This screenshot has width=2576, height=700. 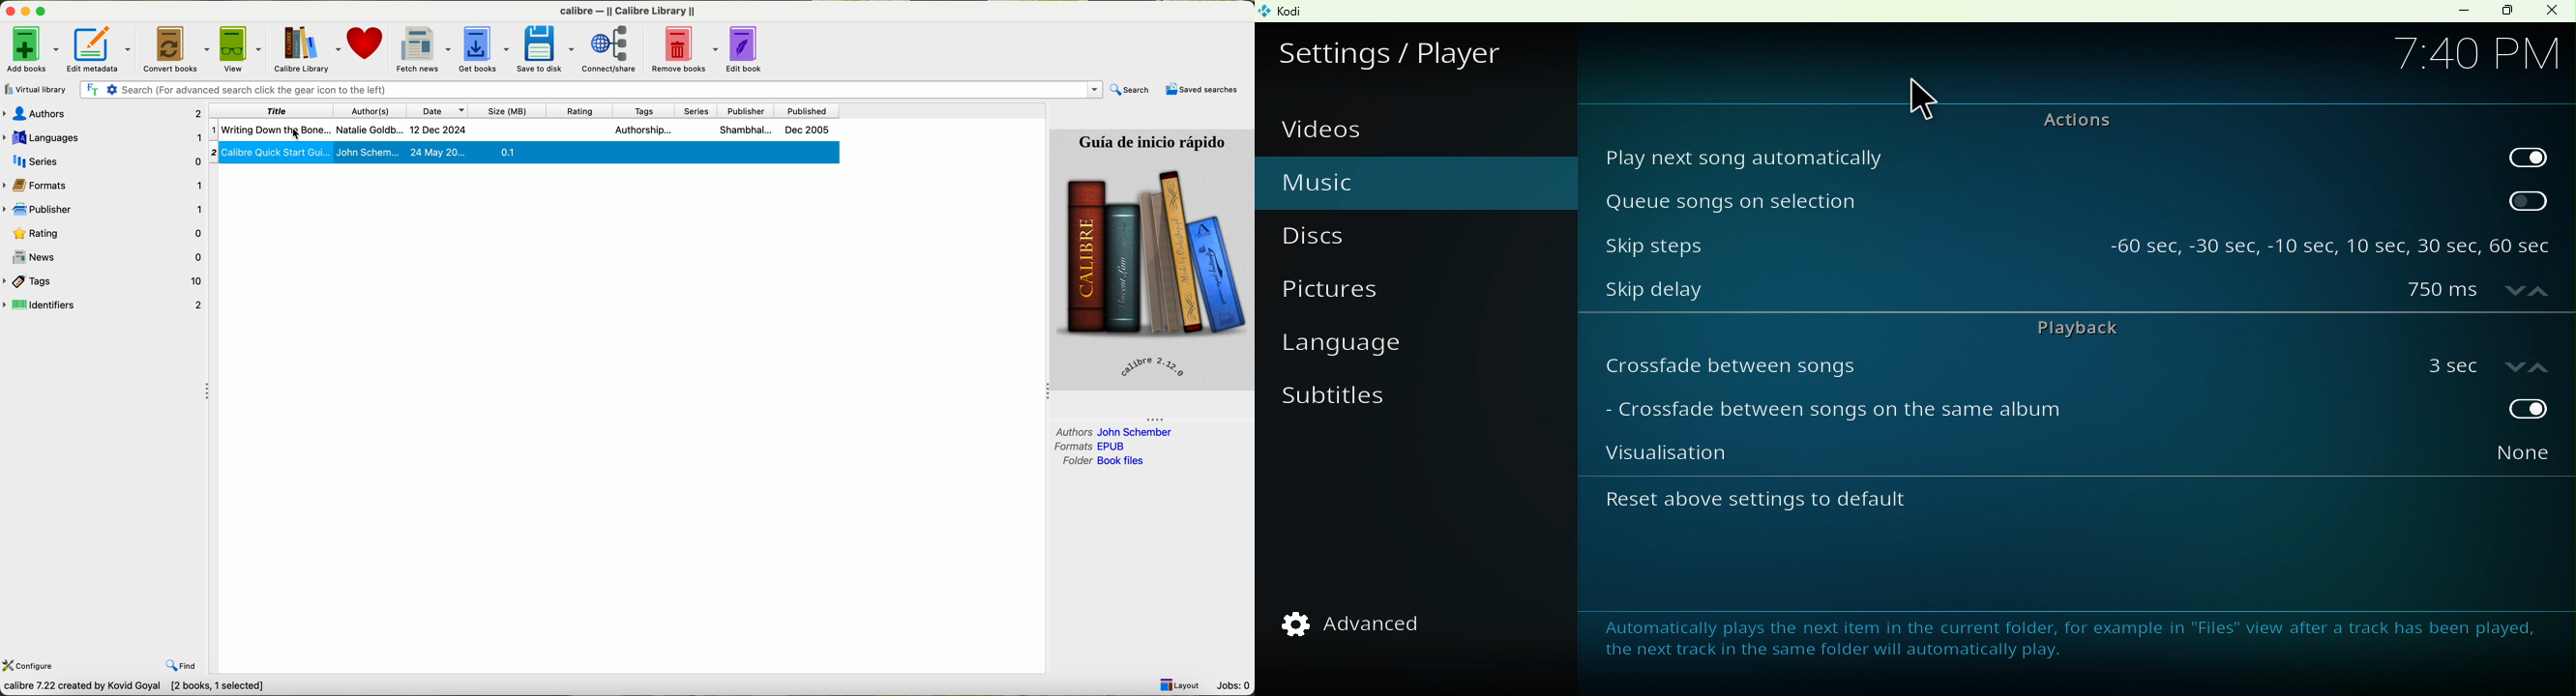 I want to click on save to disk, so click(x=548, y=48).